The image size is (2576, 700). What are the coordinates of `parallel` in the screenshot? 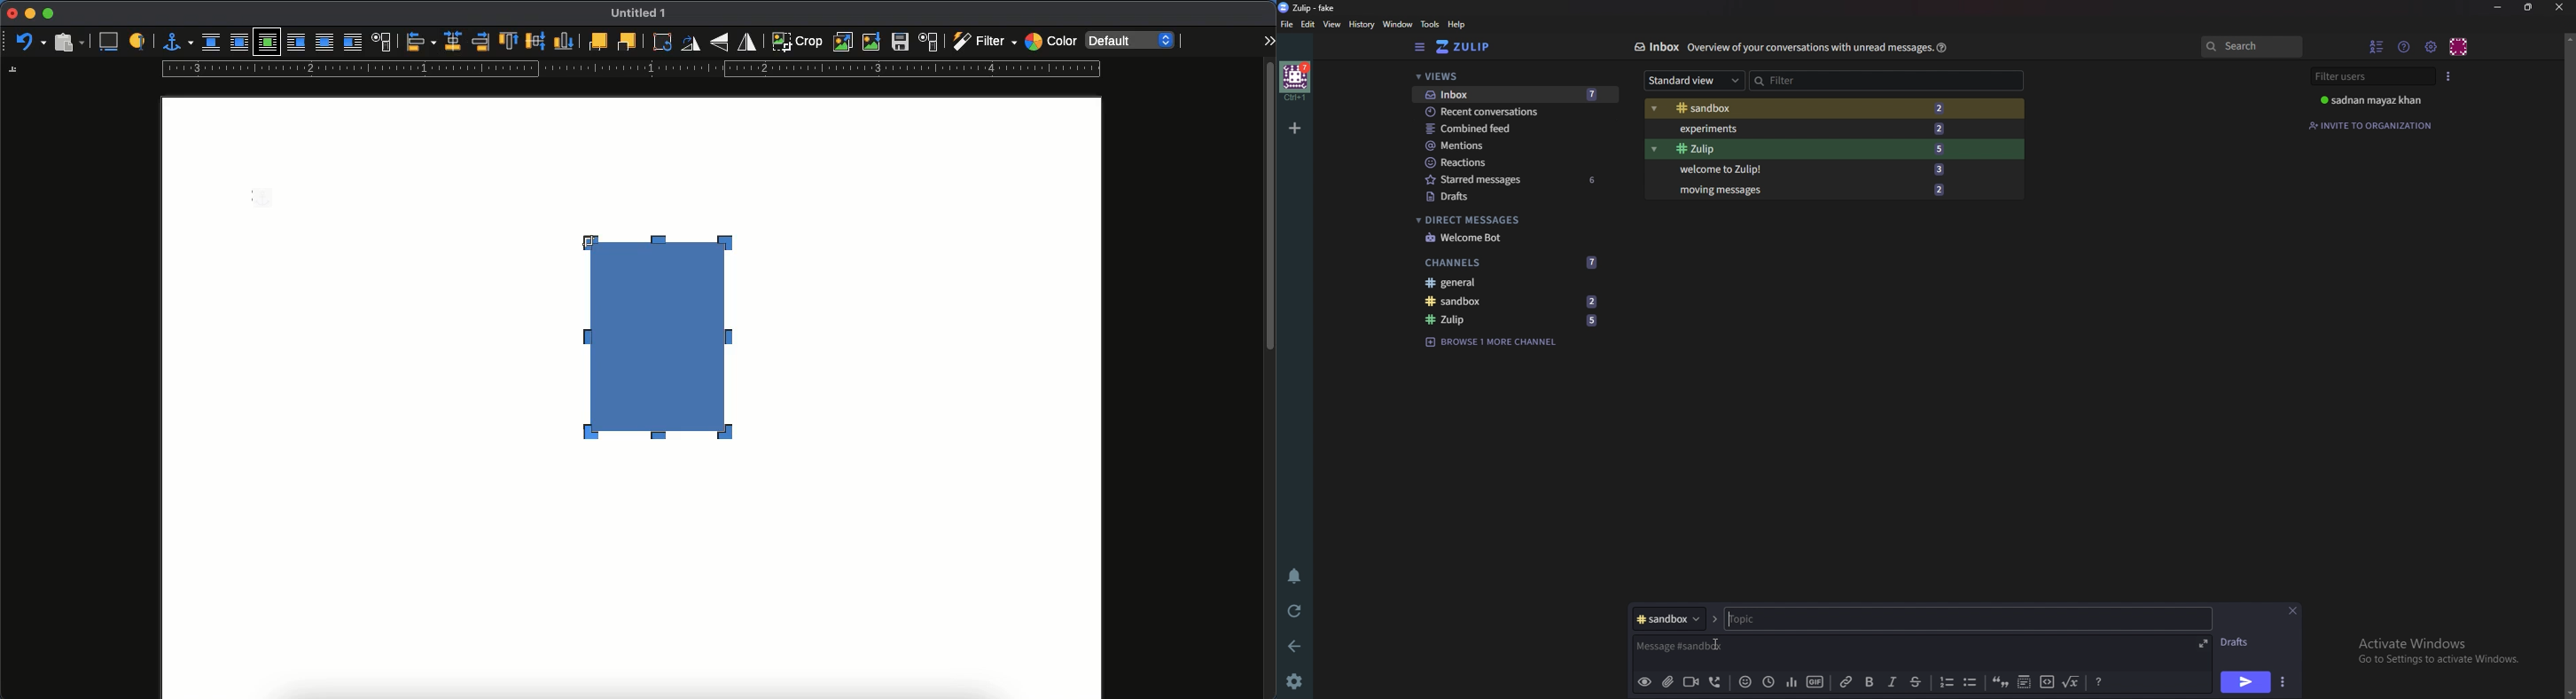 It's located at (241, 44).